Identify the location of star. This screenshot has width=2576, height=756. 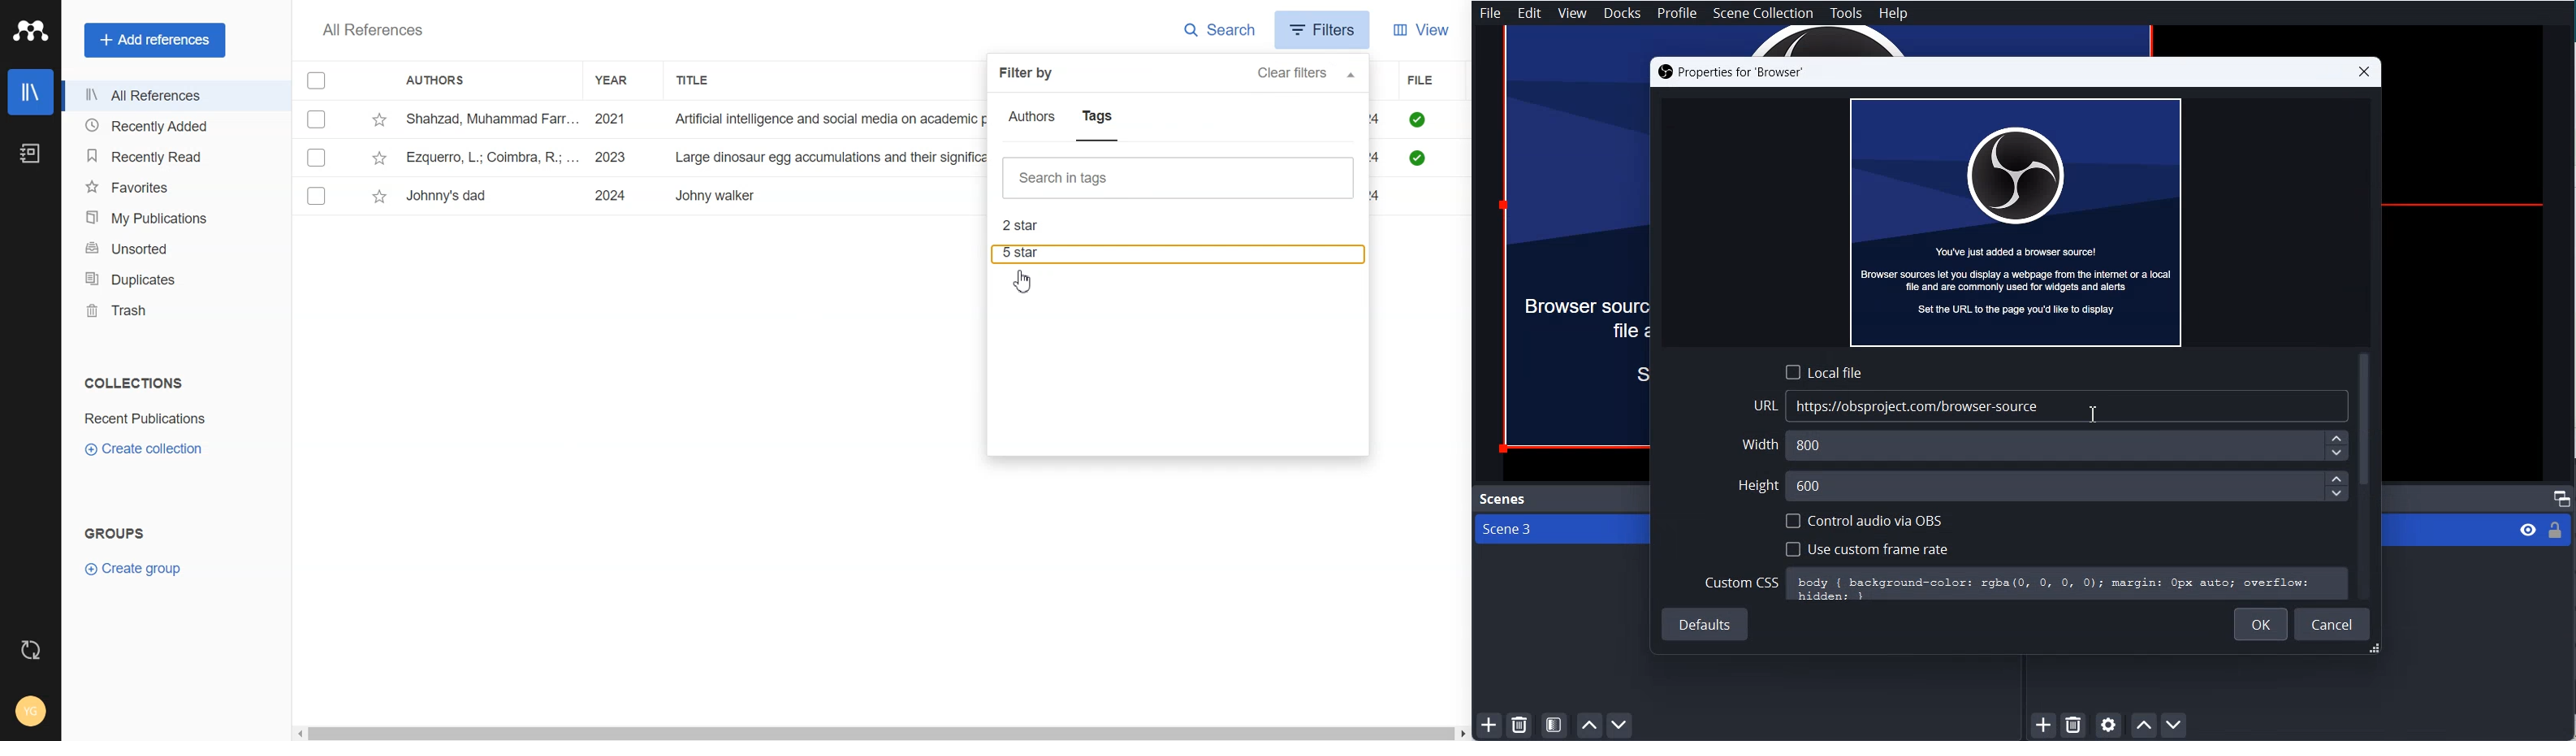
(380, 120).